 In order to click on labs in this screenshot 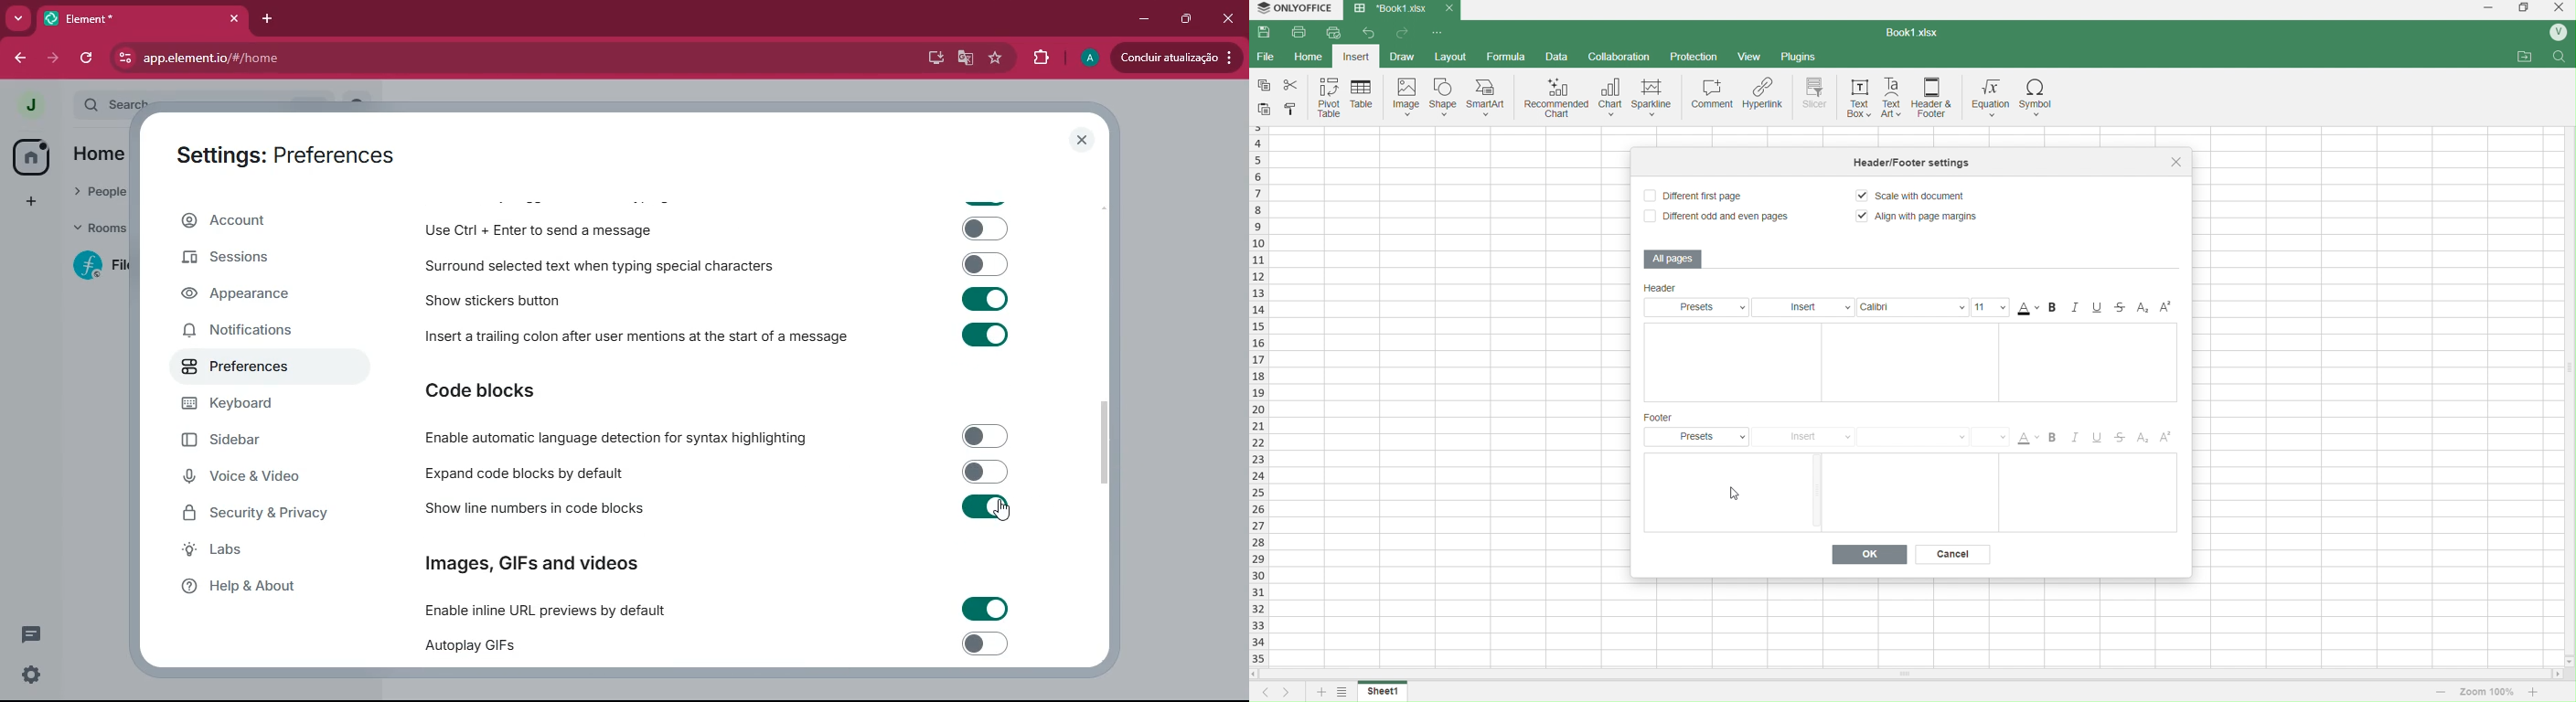, I will do `click(252, 550)`.